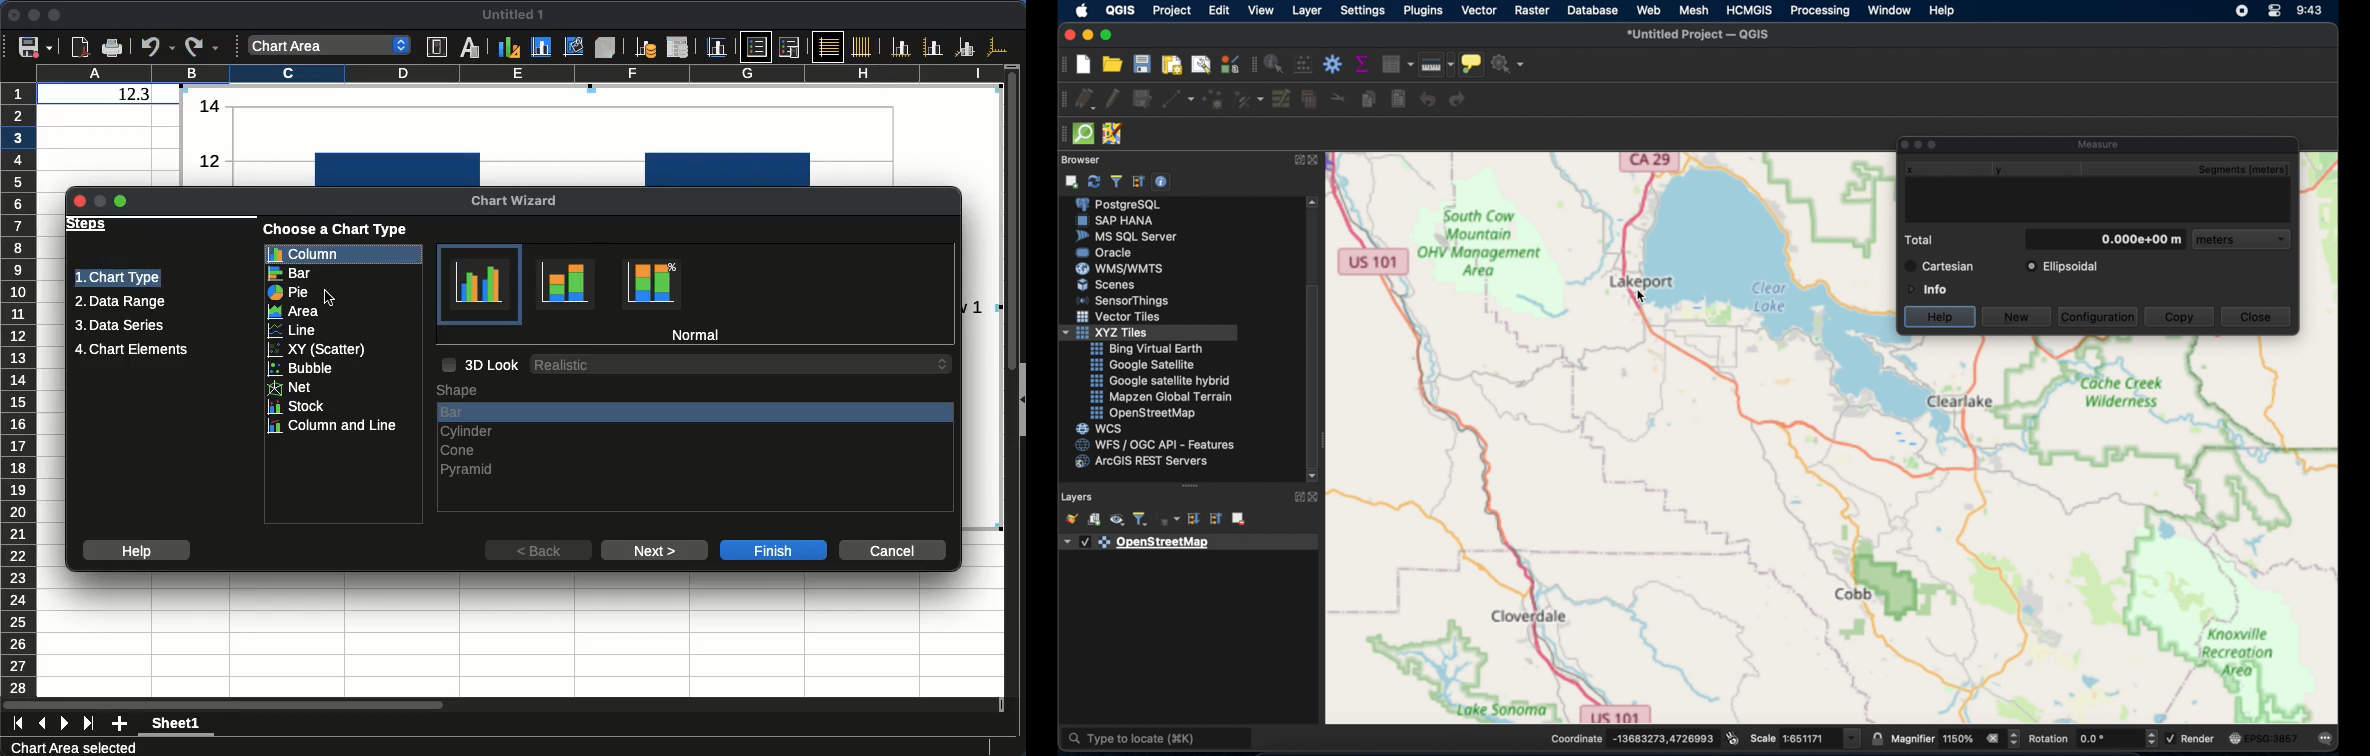 This screenshot has width=2380, height=756. What do you see at coordinates (696, 412) in the screenshot?
I see `bar, current selection` at bounding box center [696, 412].